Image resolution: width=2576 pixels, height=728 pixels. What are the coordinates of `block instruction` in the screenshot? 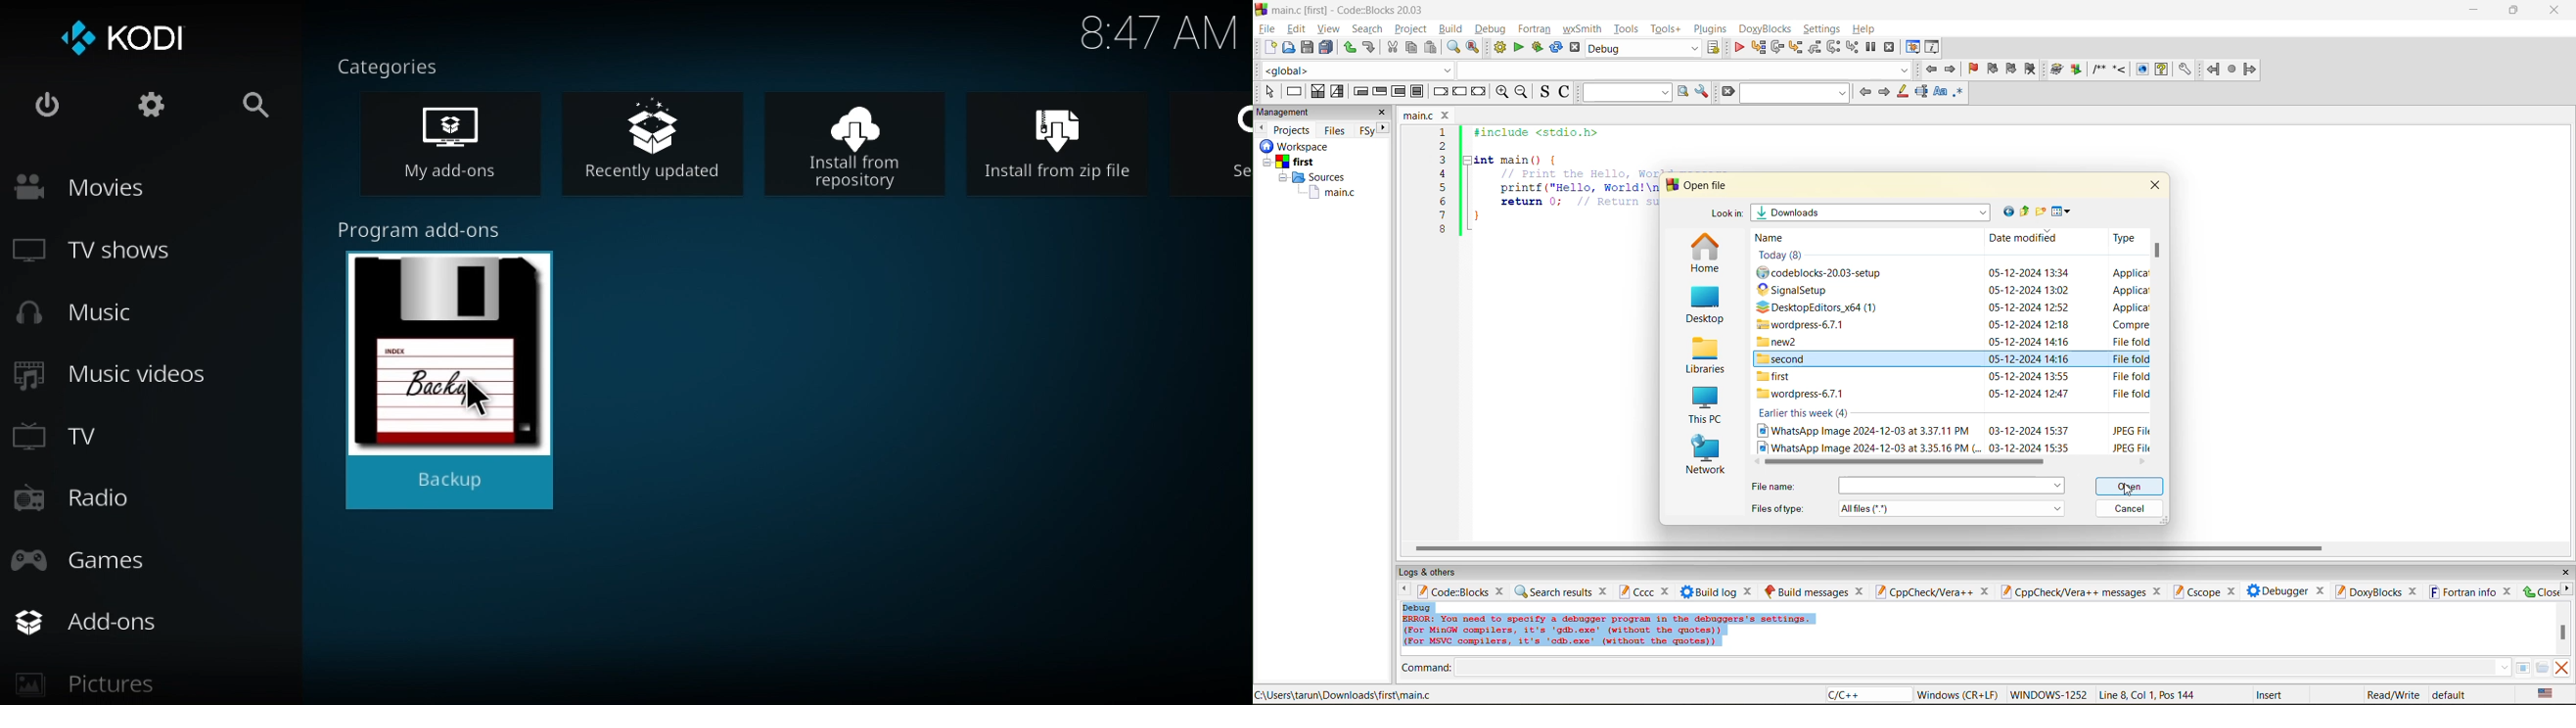 It's located at (1418, 92).